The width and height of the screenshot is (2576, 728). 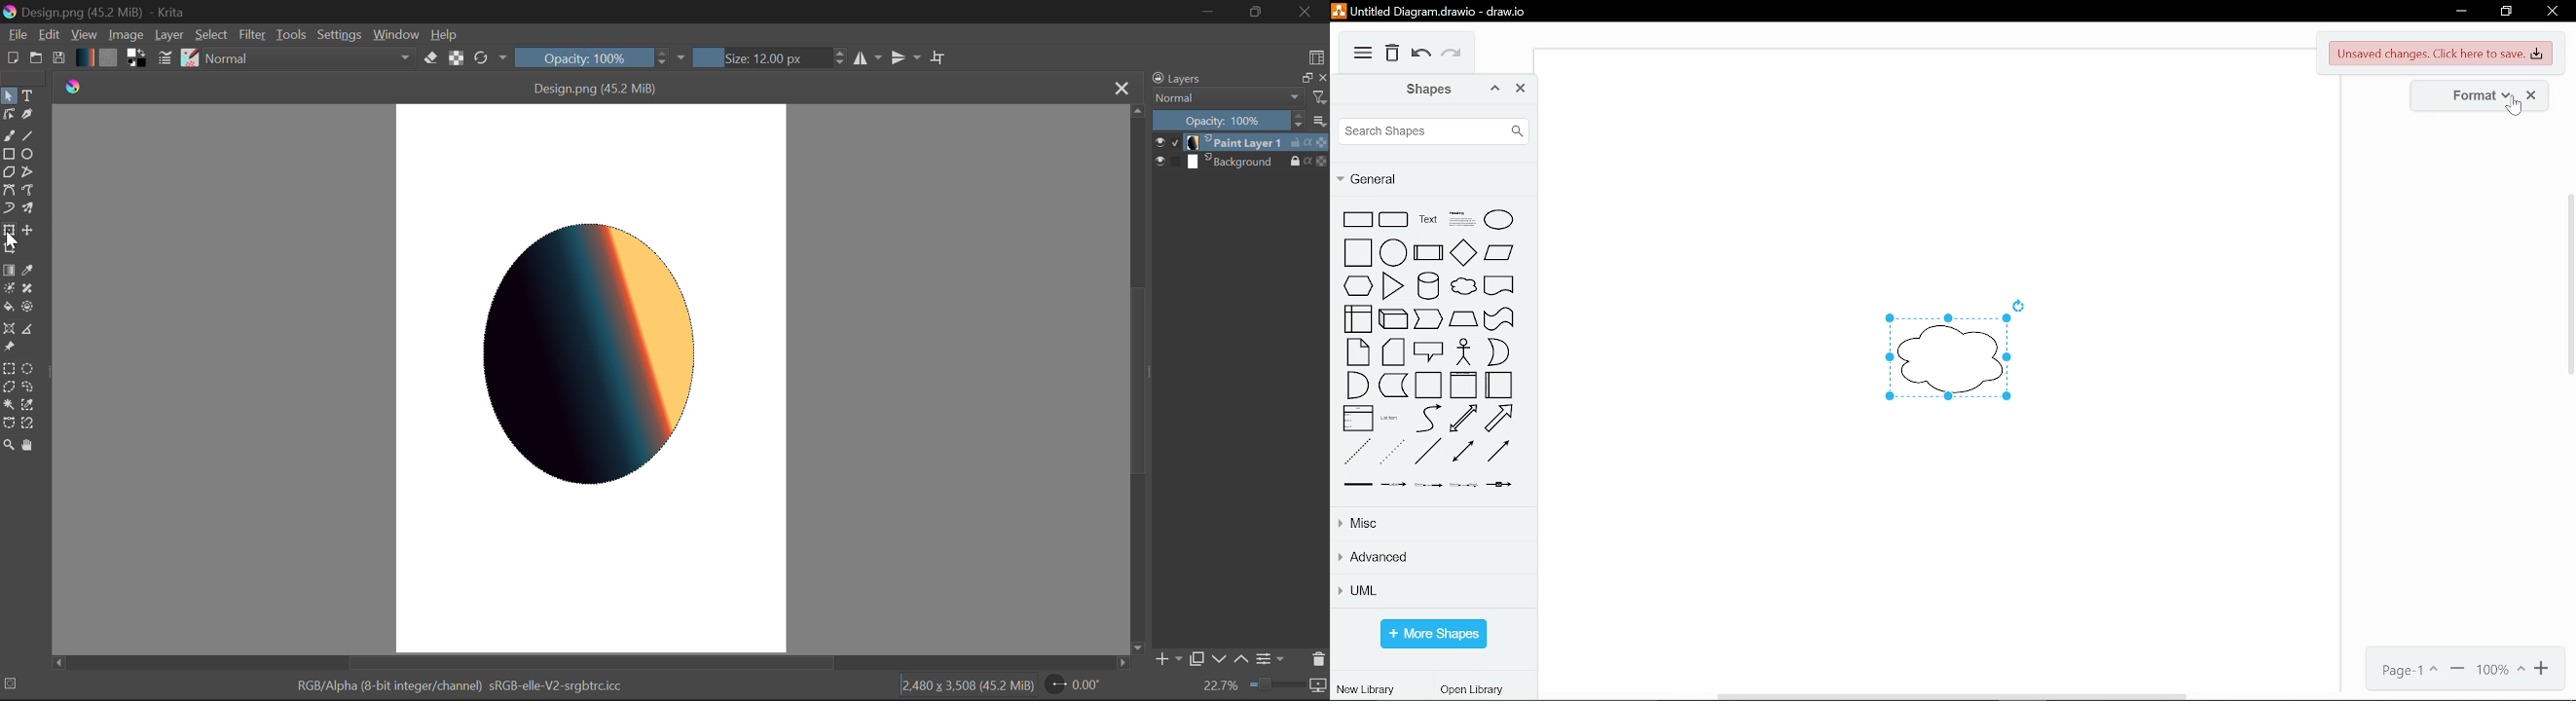 I want to click on Polygon Selection, so click(x=8, y=387).